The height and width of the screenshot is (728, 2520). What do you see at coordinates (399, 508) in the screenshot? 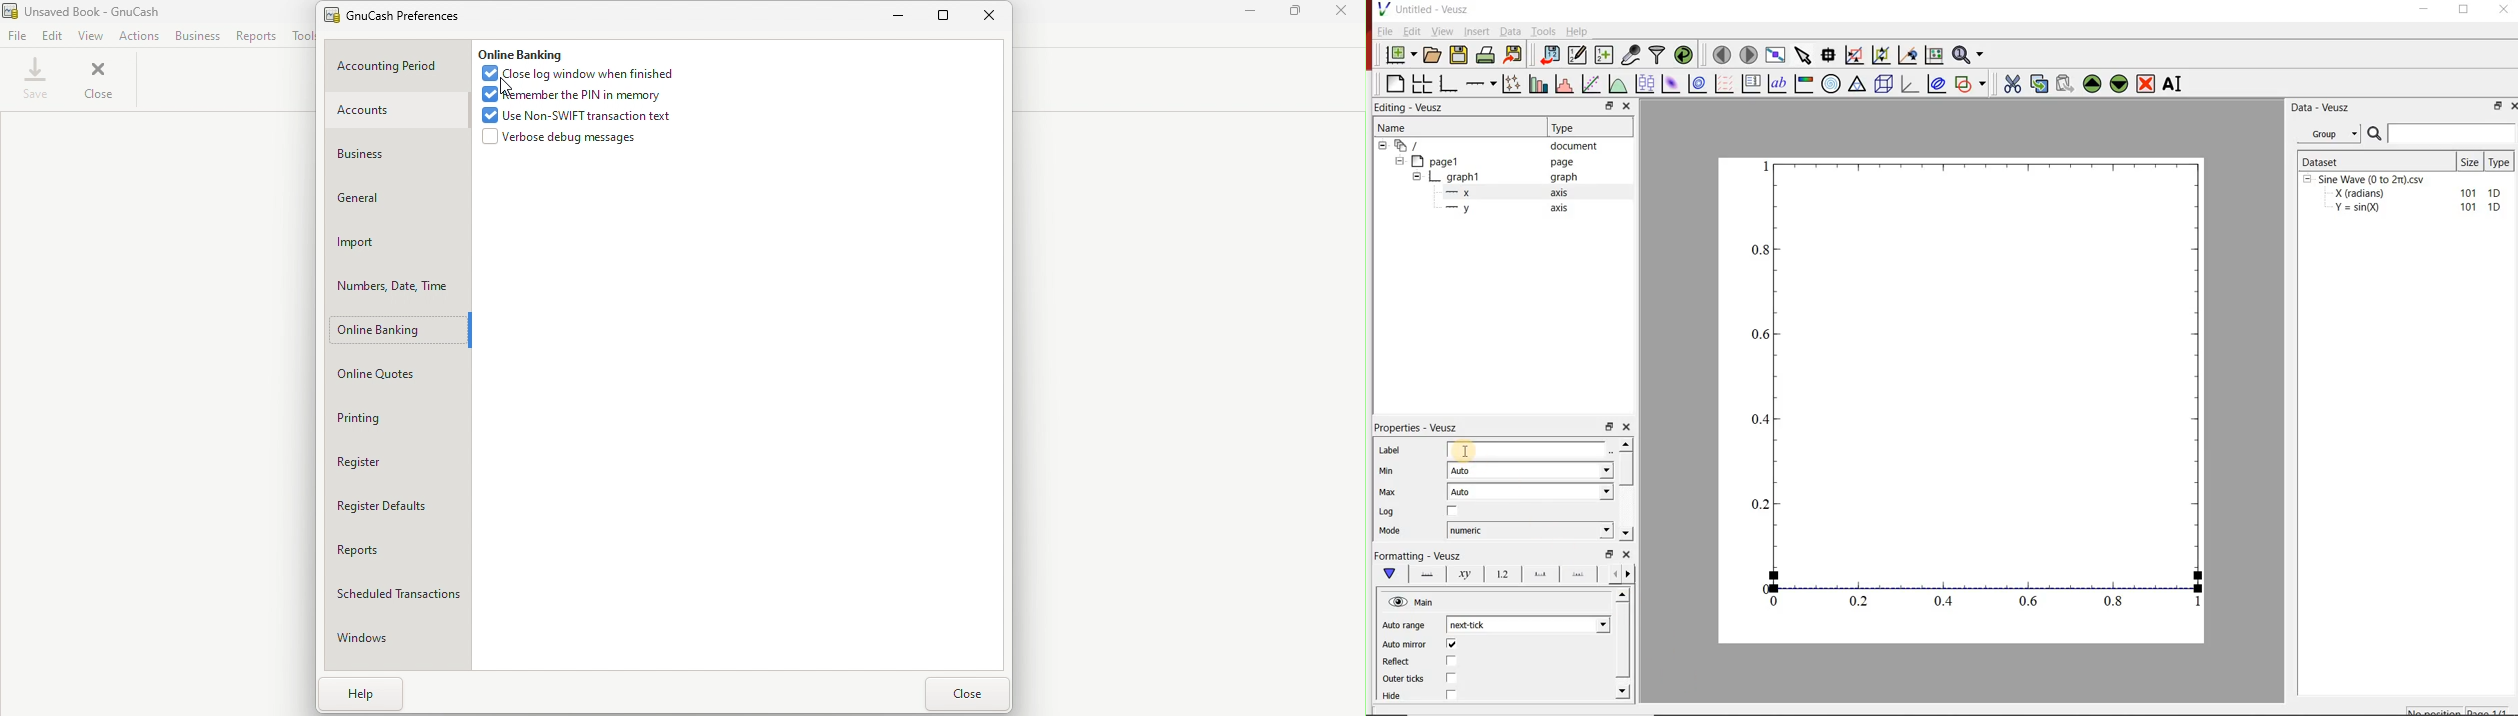
I see `Register defaults` at bounding box center [399, 508].